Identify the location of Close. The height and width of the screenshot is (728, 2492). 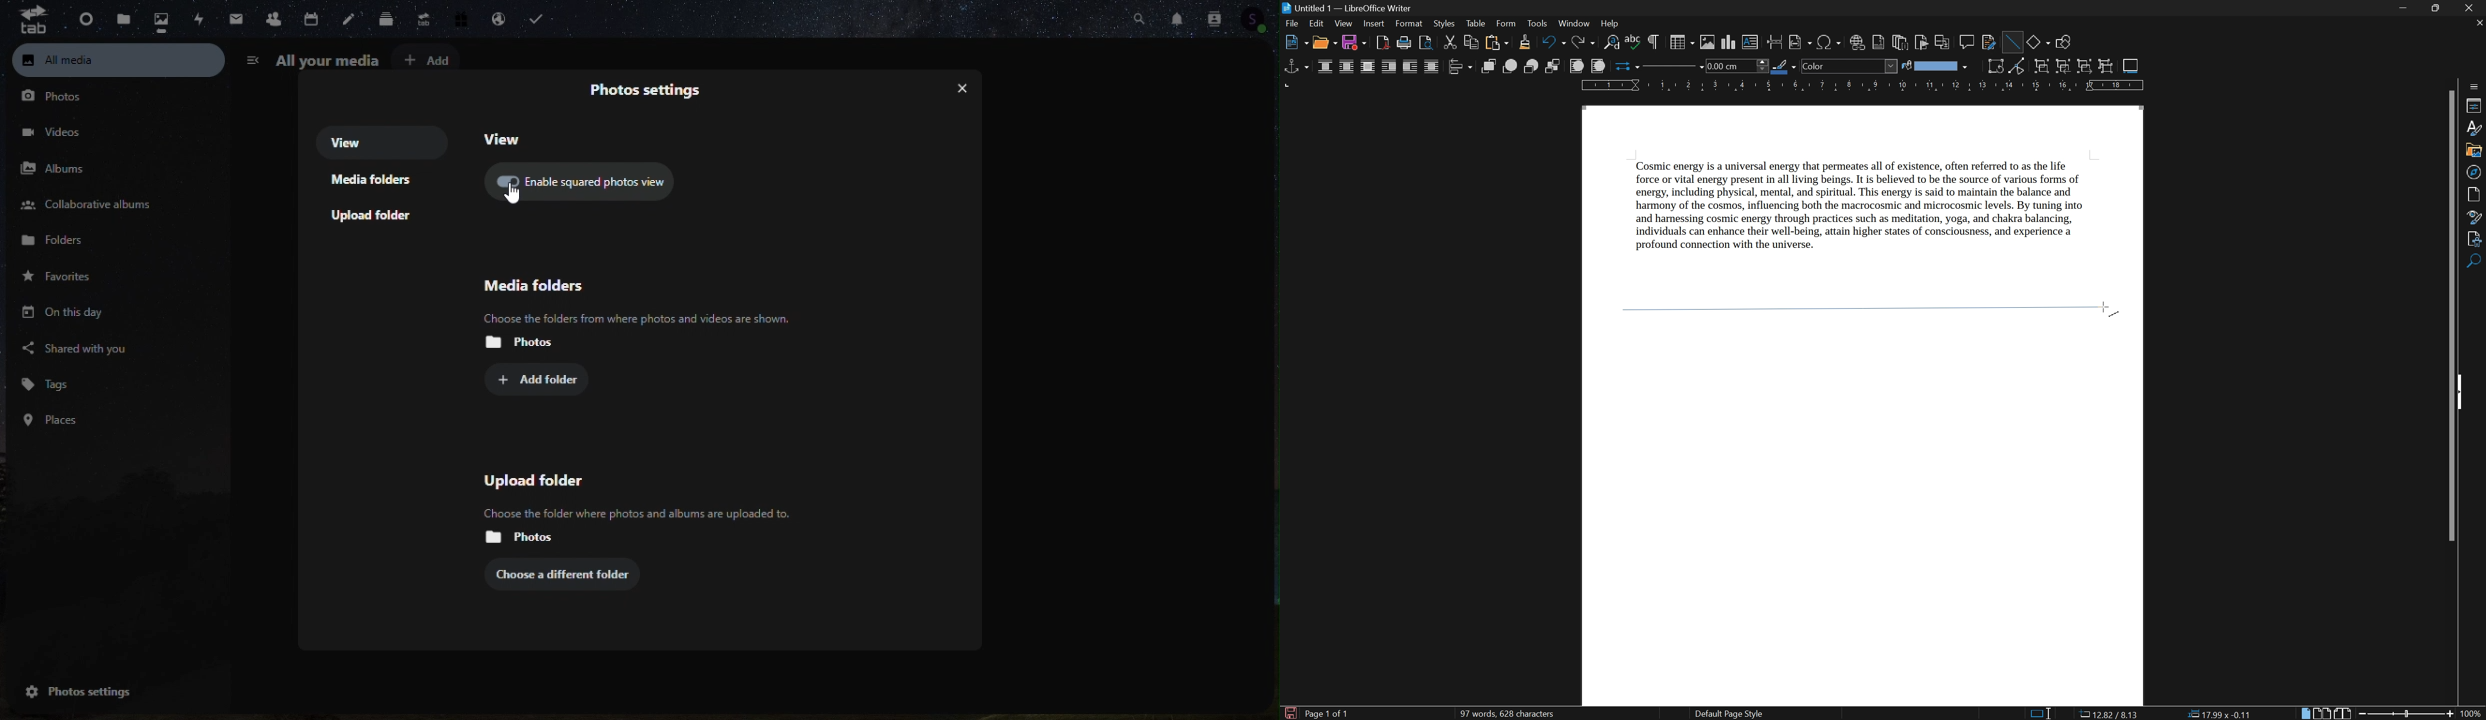
(956, 81).